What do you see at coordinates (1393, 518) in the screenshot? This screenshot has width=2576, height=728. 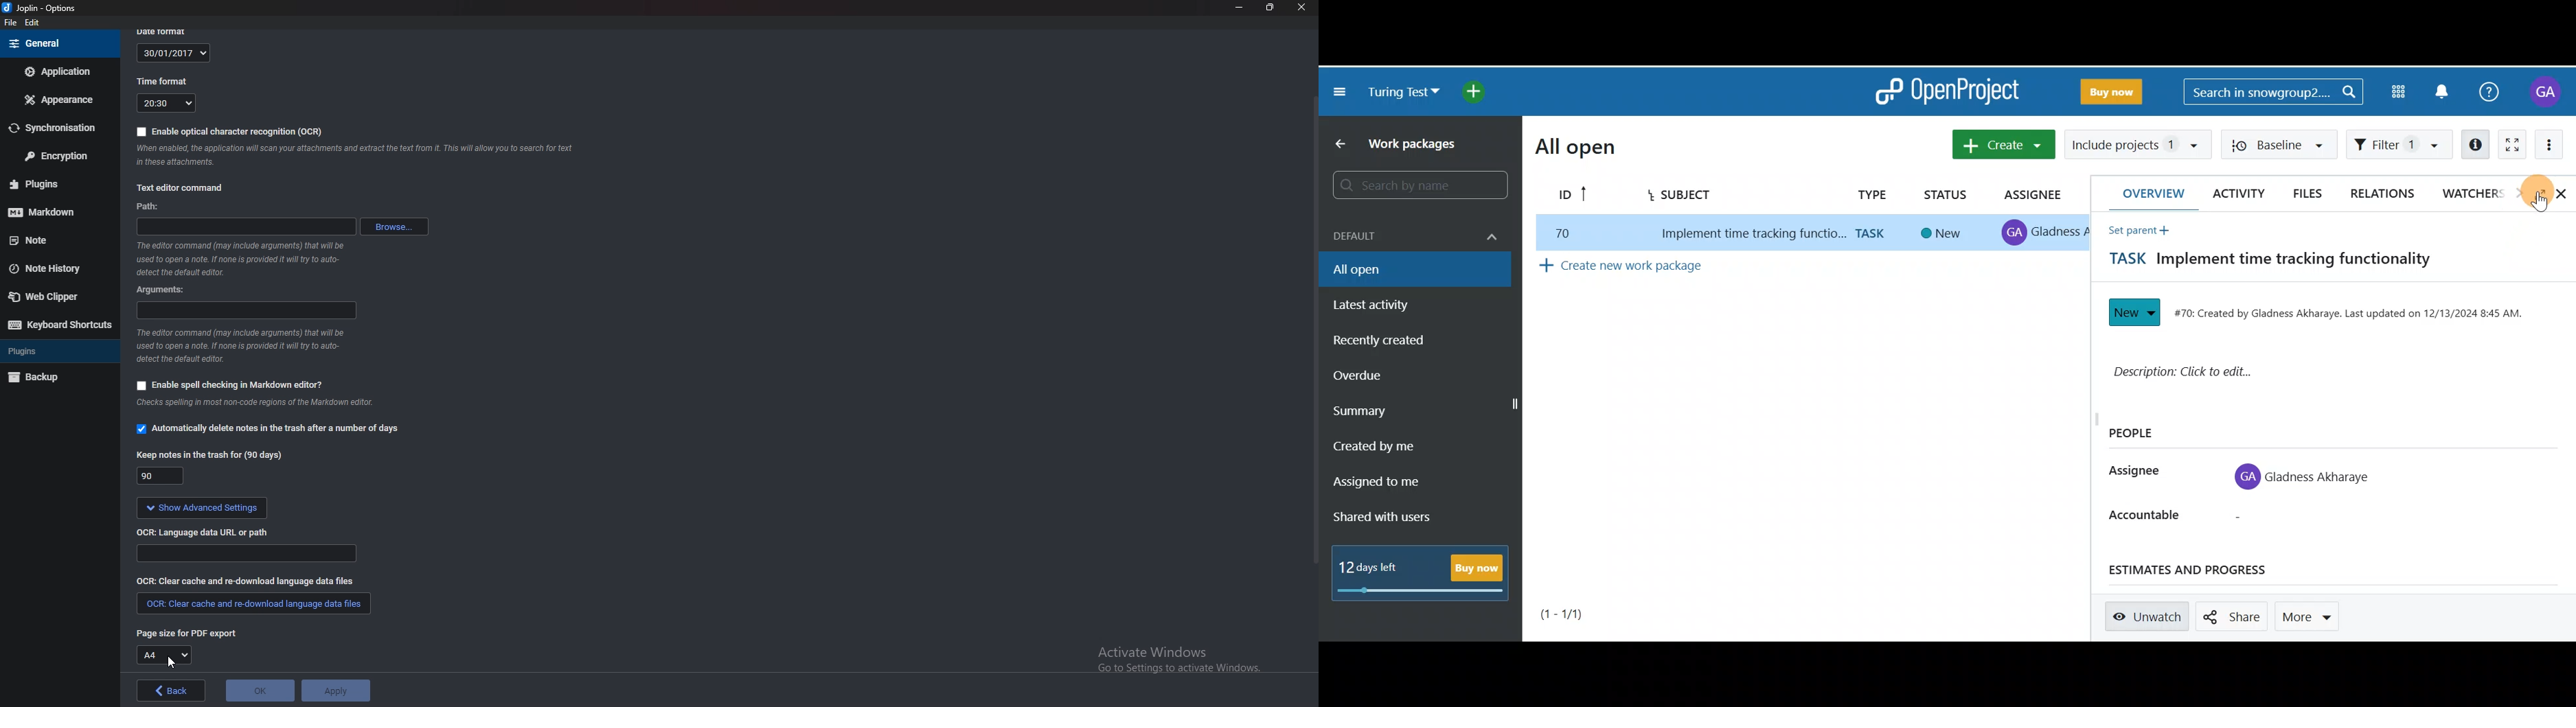 I see `Shared with users` at bounding box center [1393, 518].